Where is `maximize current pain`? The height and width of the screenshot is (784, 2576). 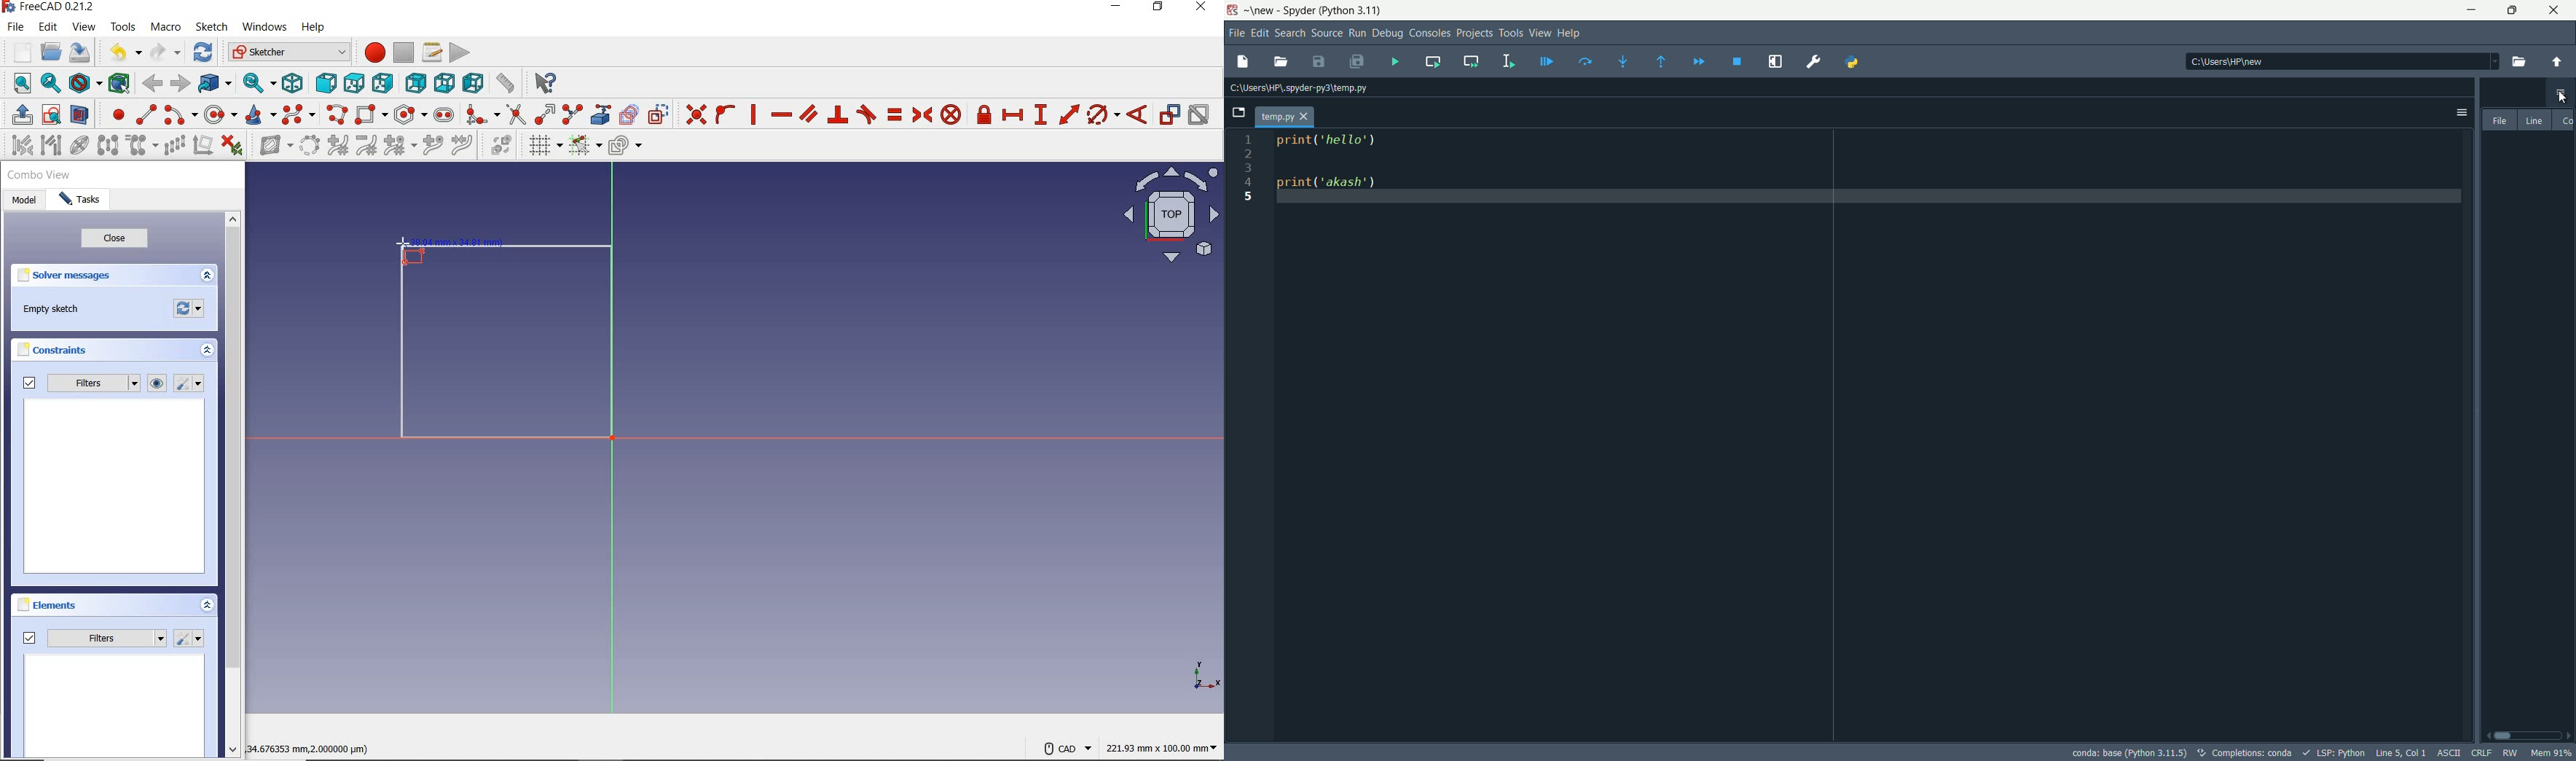
maximize current pain is located at coordinates (1773, 61).